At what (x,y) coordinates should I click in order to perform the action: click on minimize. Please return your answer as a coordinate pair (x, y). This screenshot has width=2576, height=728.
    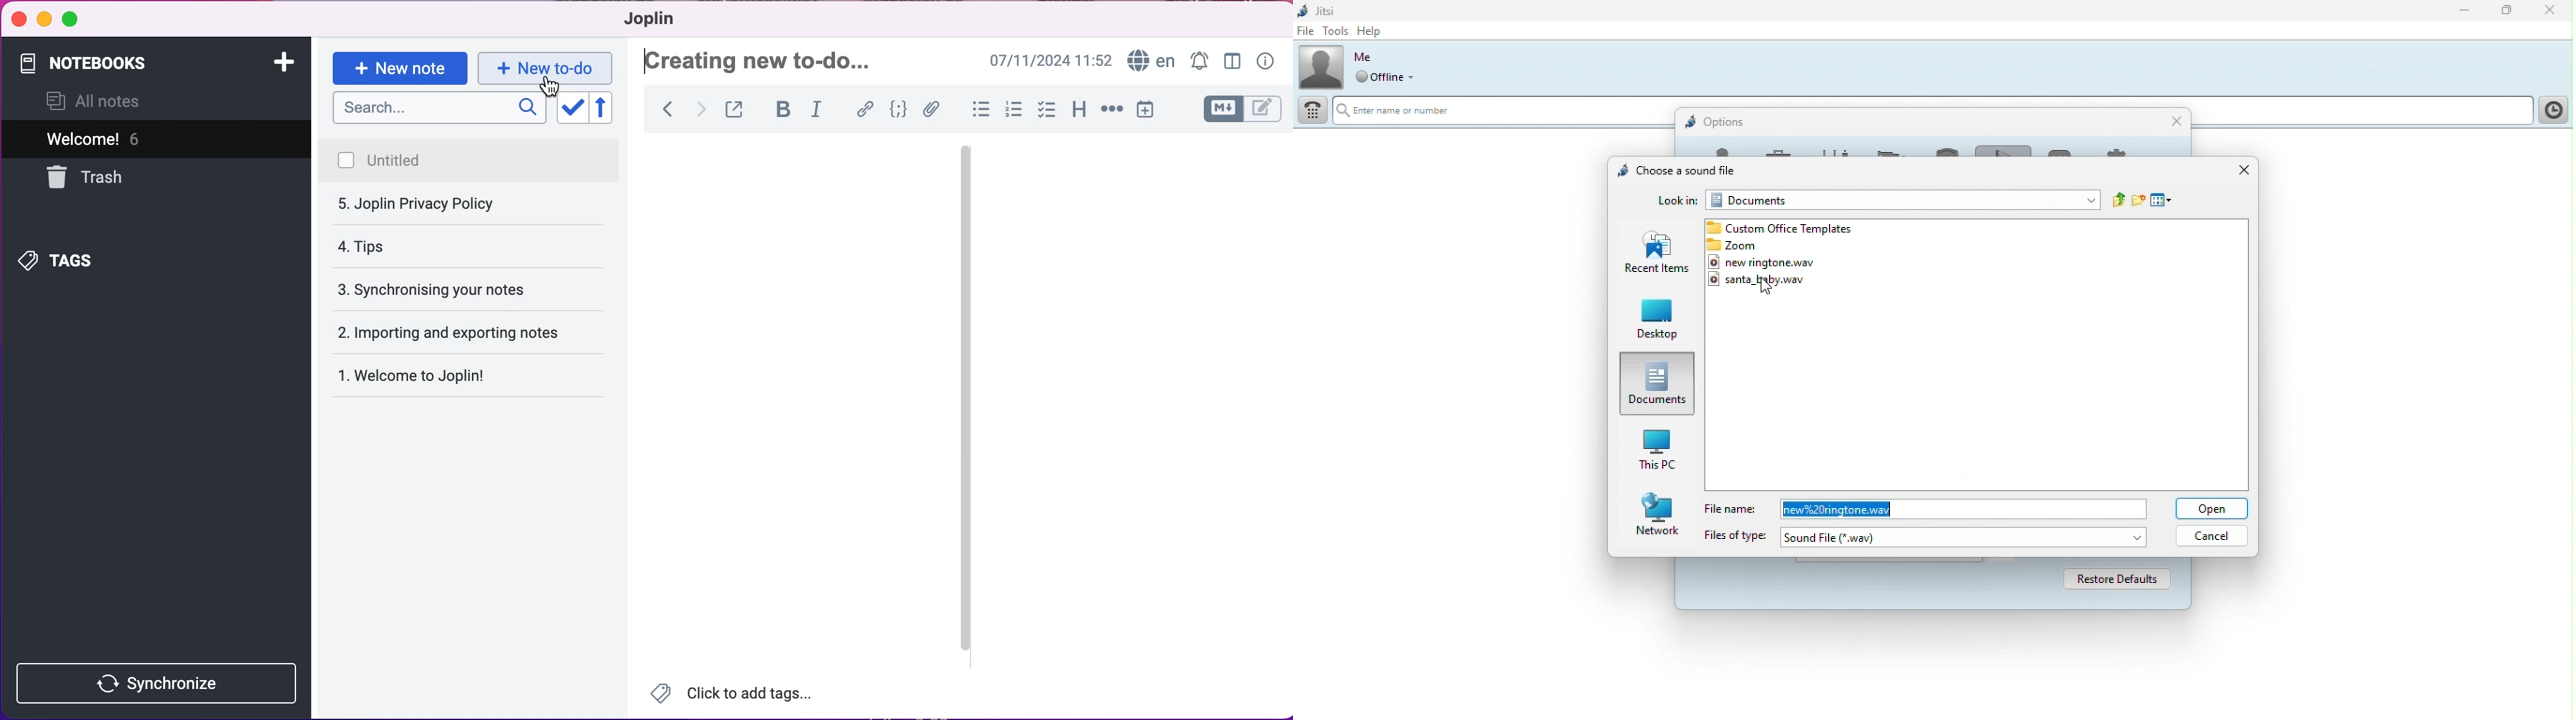
    Looking at the image, I should click on (44, 20).